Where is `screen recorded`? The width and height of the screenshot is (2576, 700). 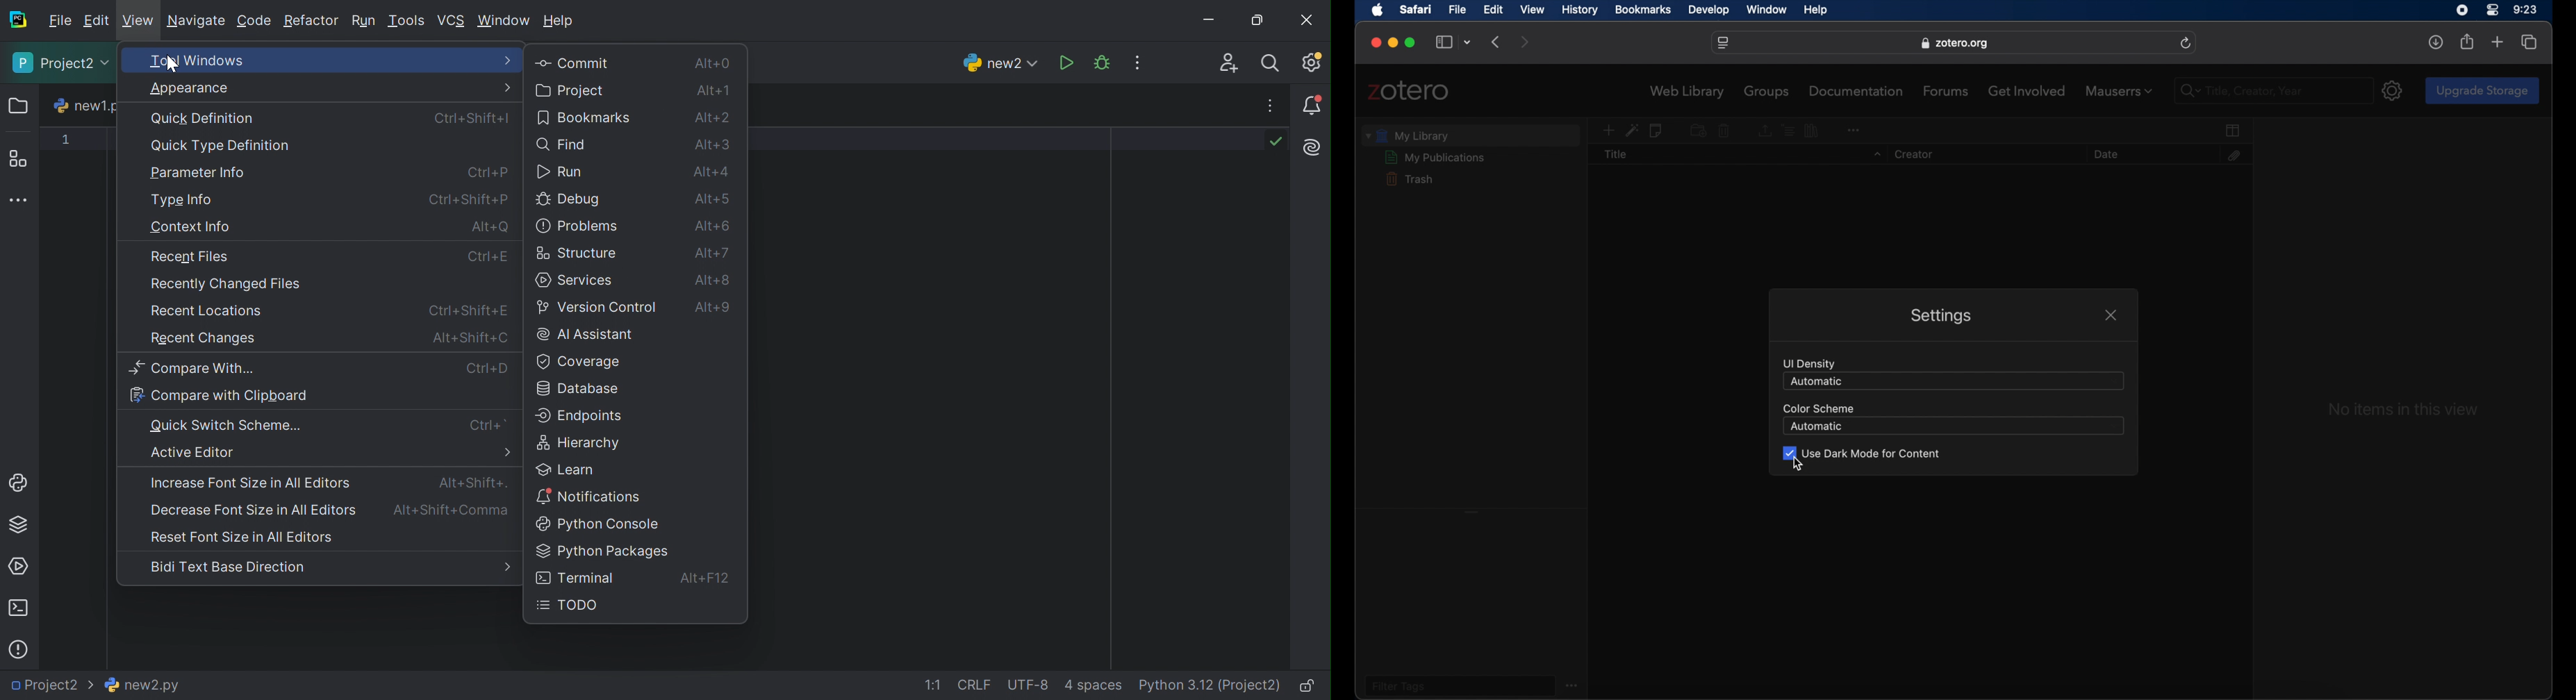
screen recorded is located at coordinates (2462, 9).